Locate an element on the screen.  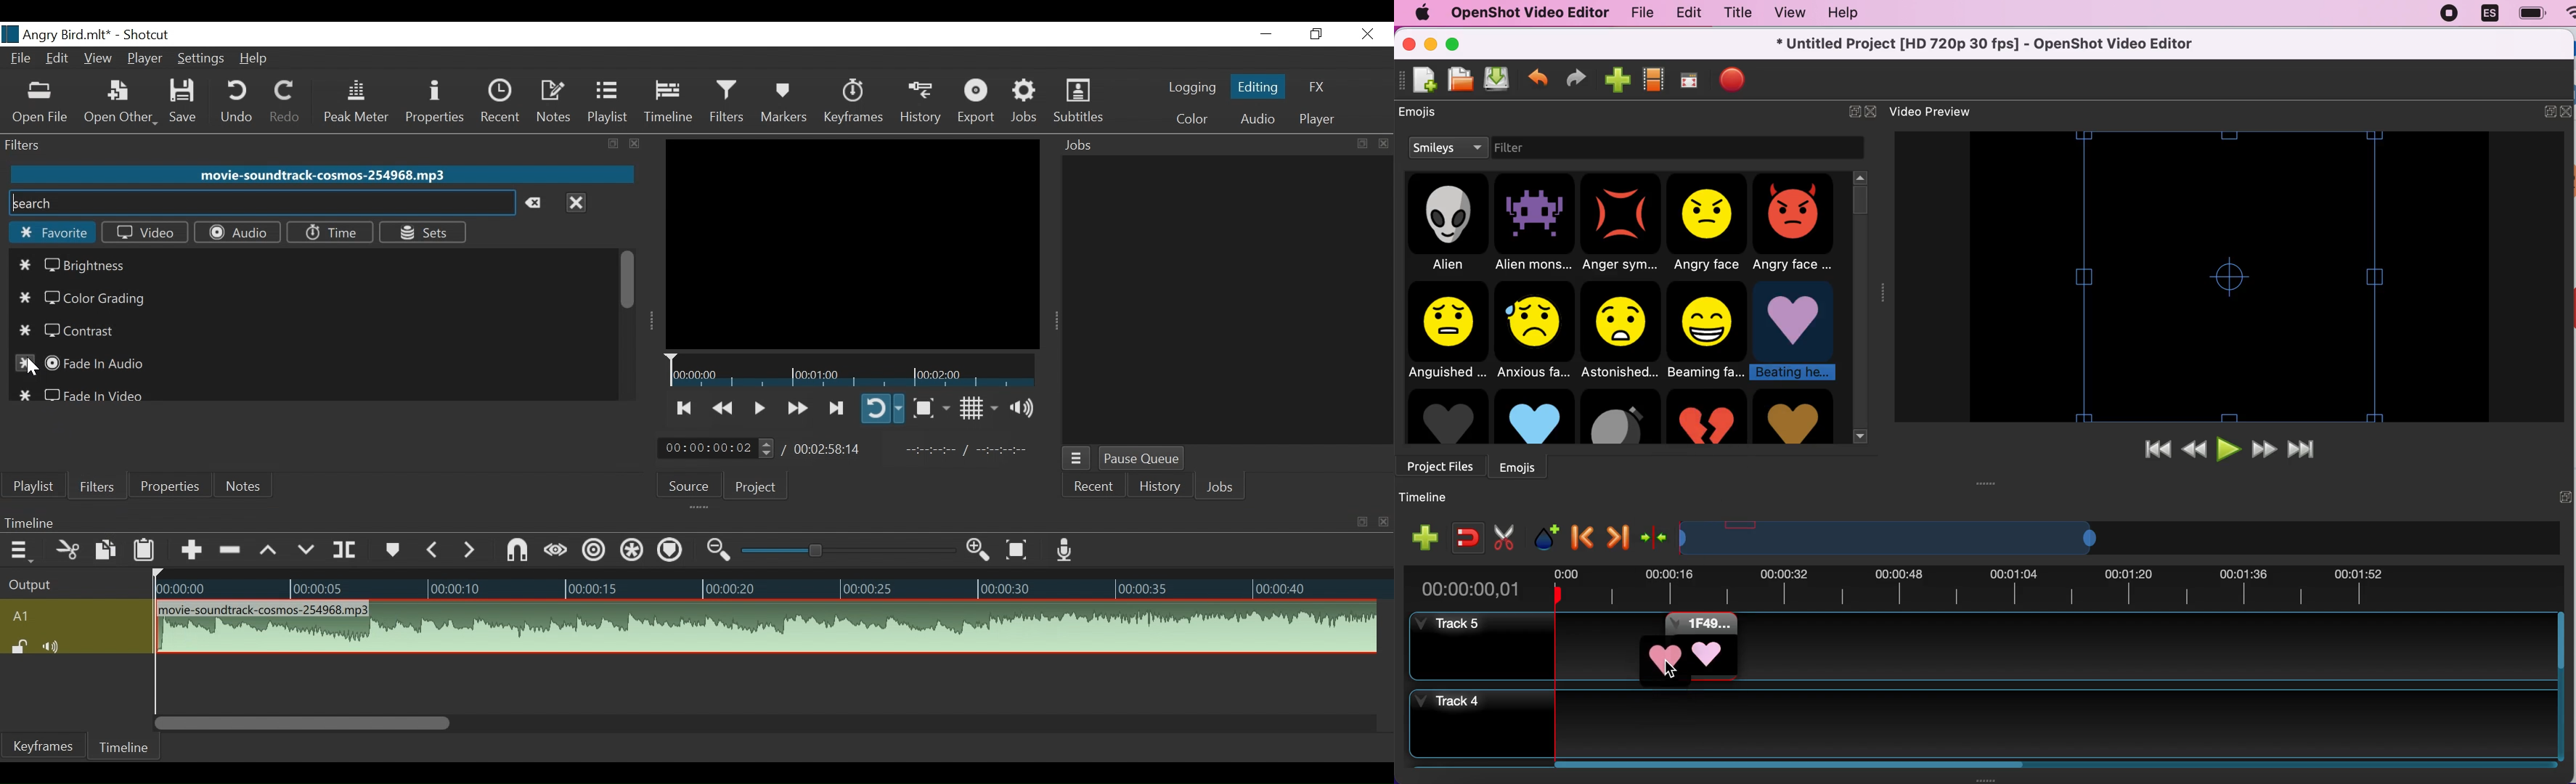
Settings is located at coordinates (199, 59).